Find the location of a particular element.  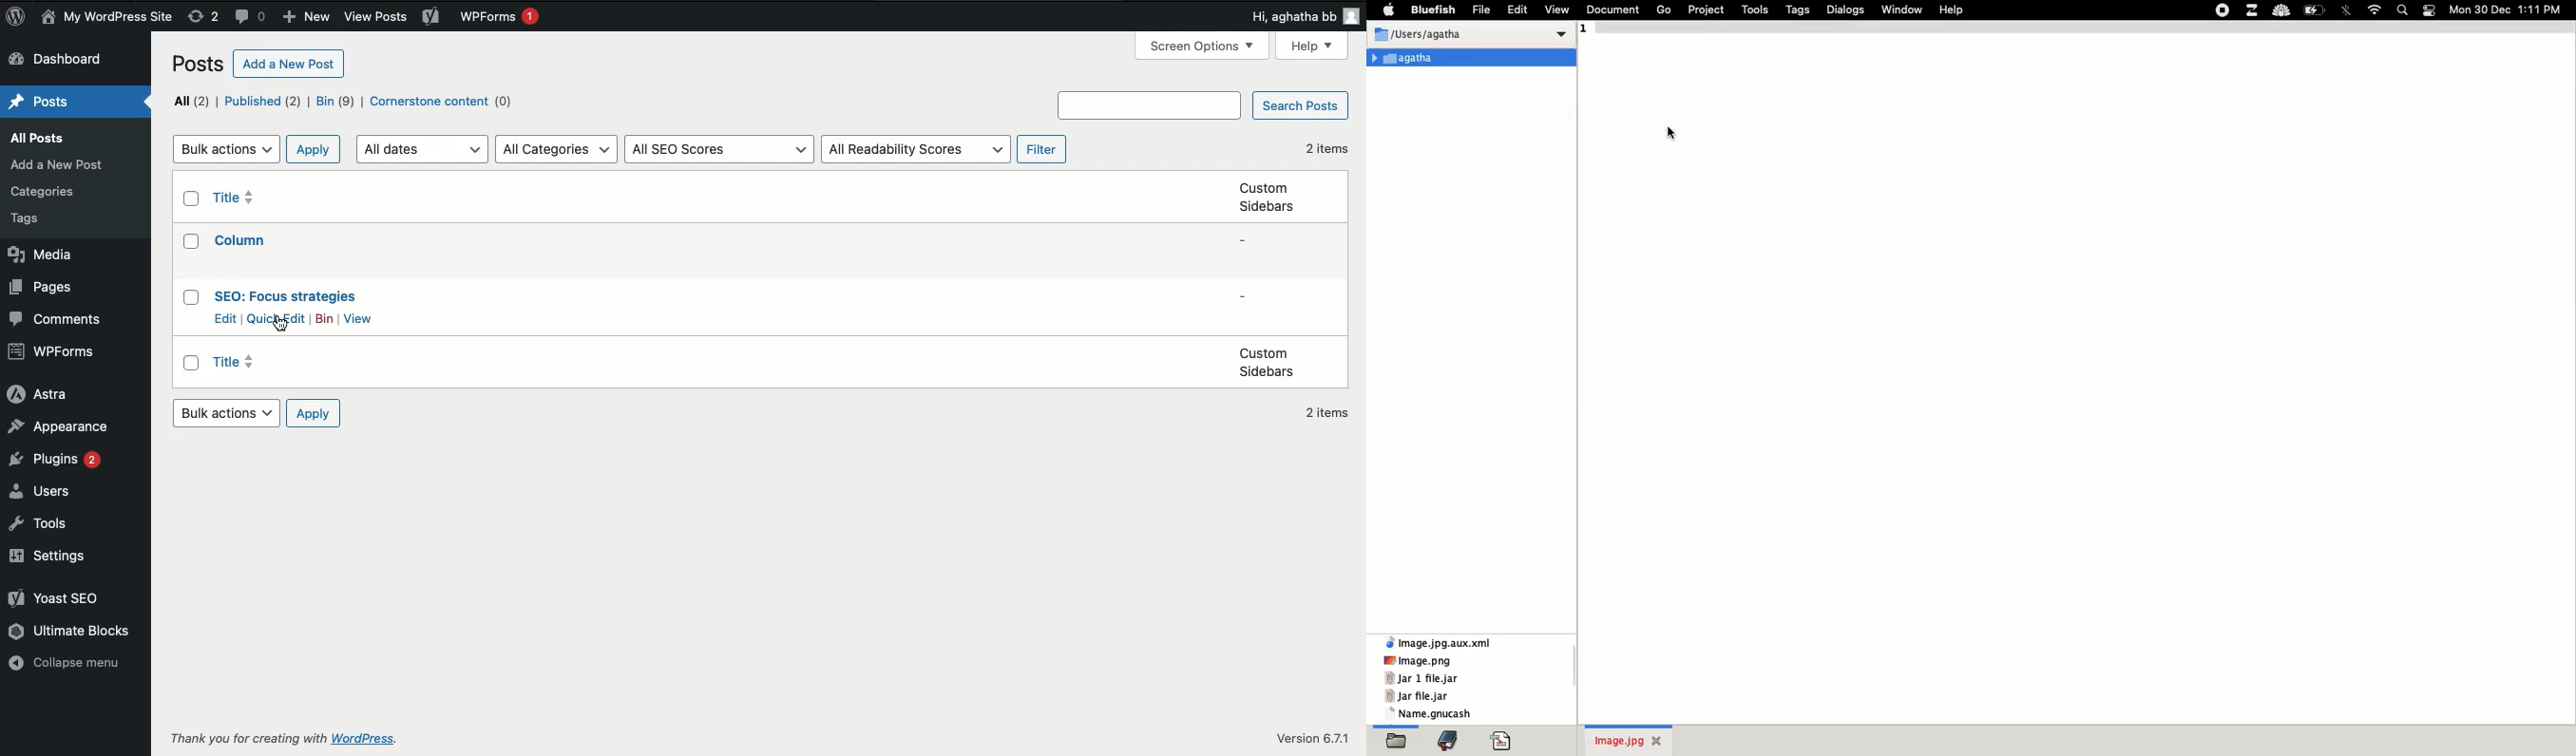

WPForms is located at coordinates (499, 19).